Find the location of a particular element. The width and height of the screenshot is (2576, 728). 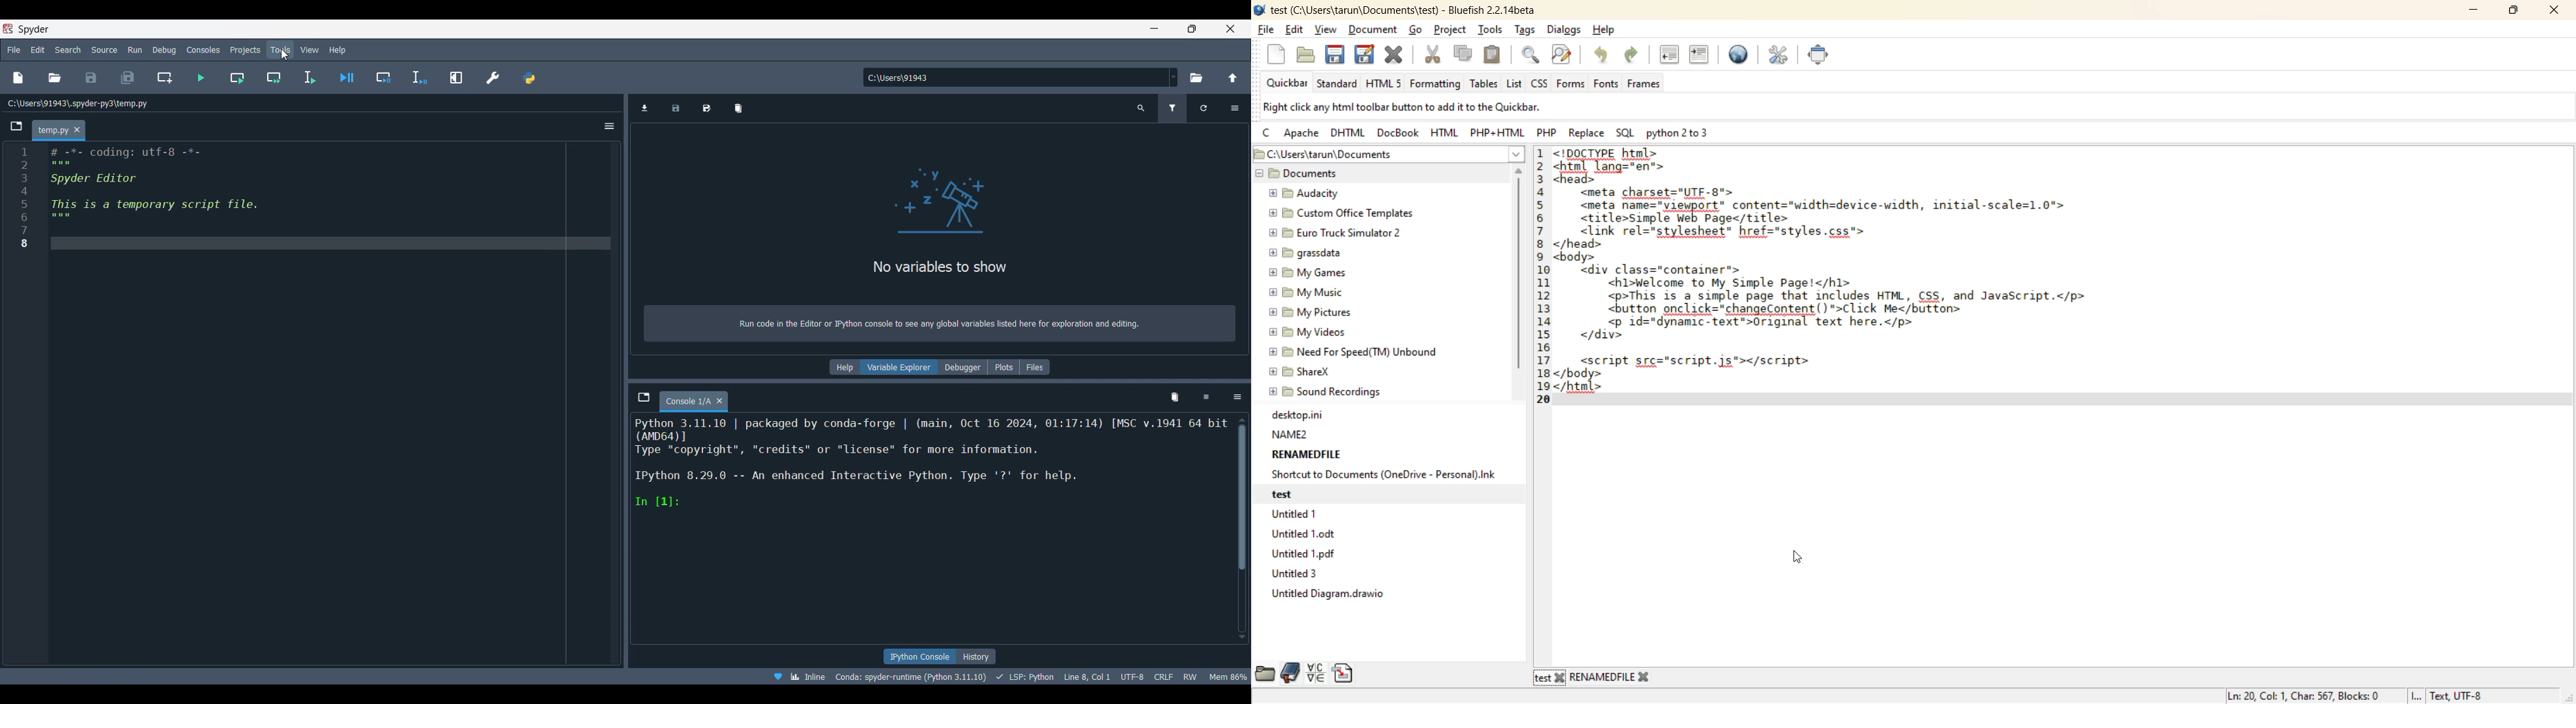

My Pictures is located at coordinates (1308, 311).